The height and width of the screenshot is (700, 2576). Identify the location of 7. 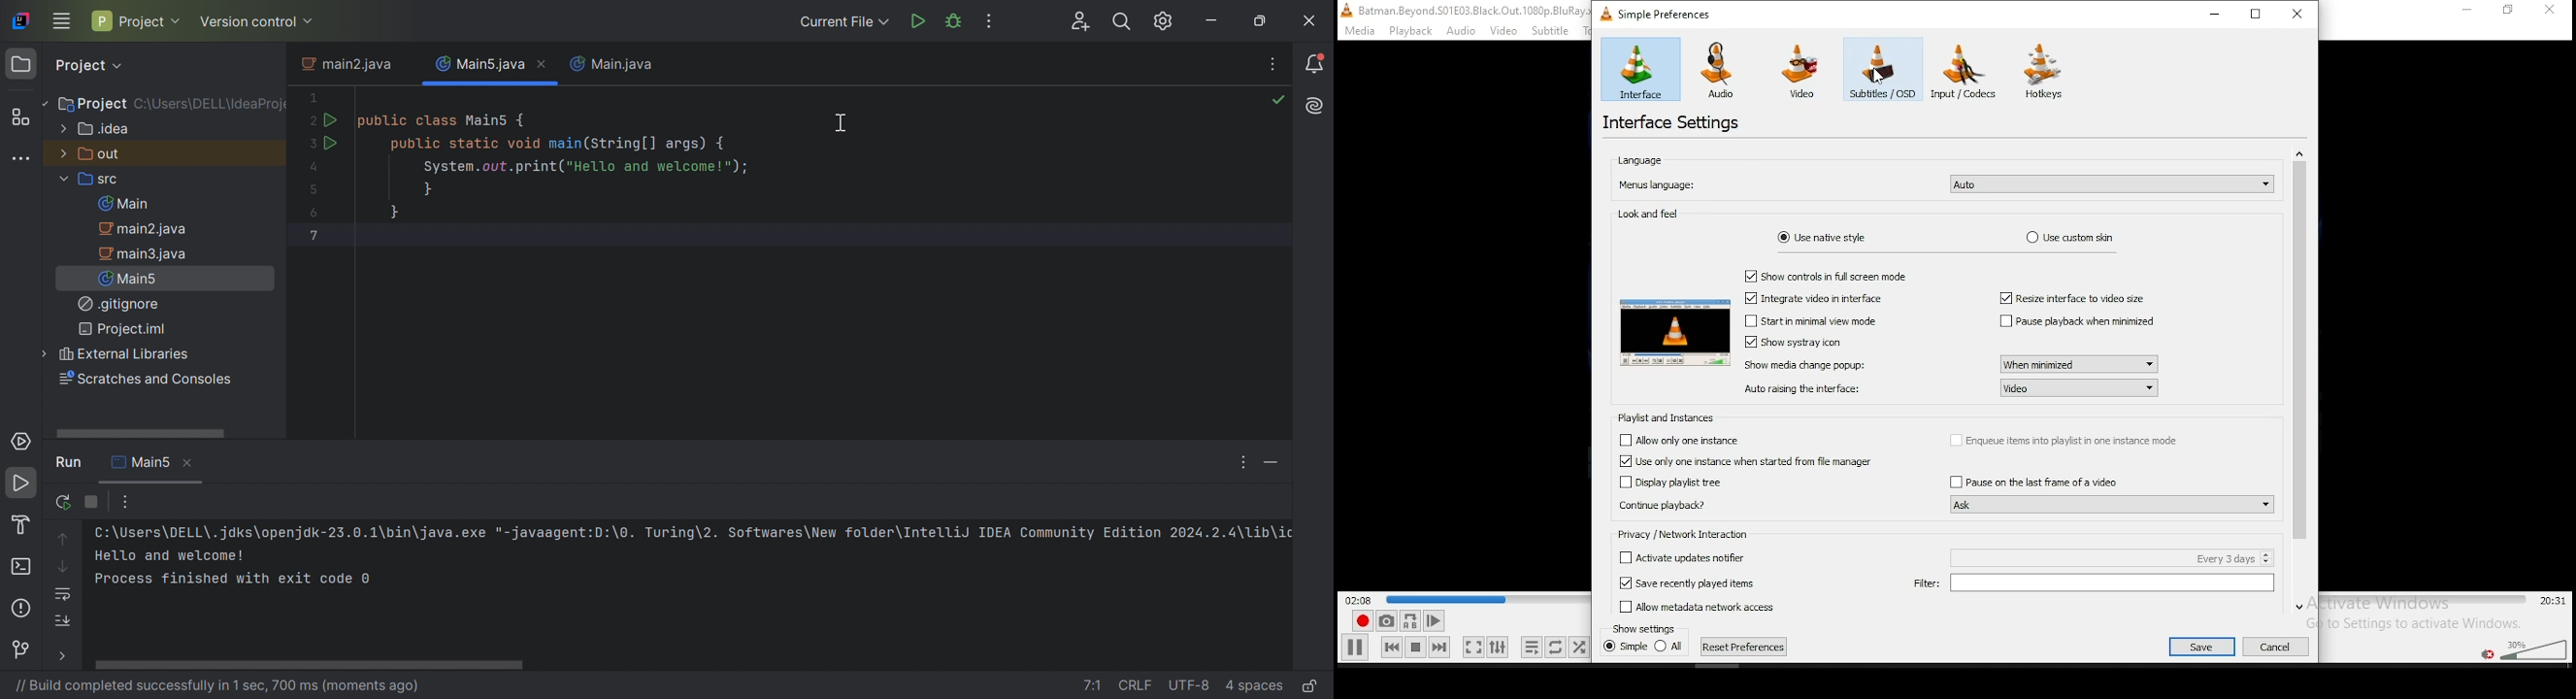
(315, 235).